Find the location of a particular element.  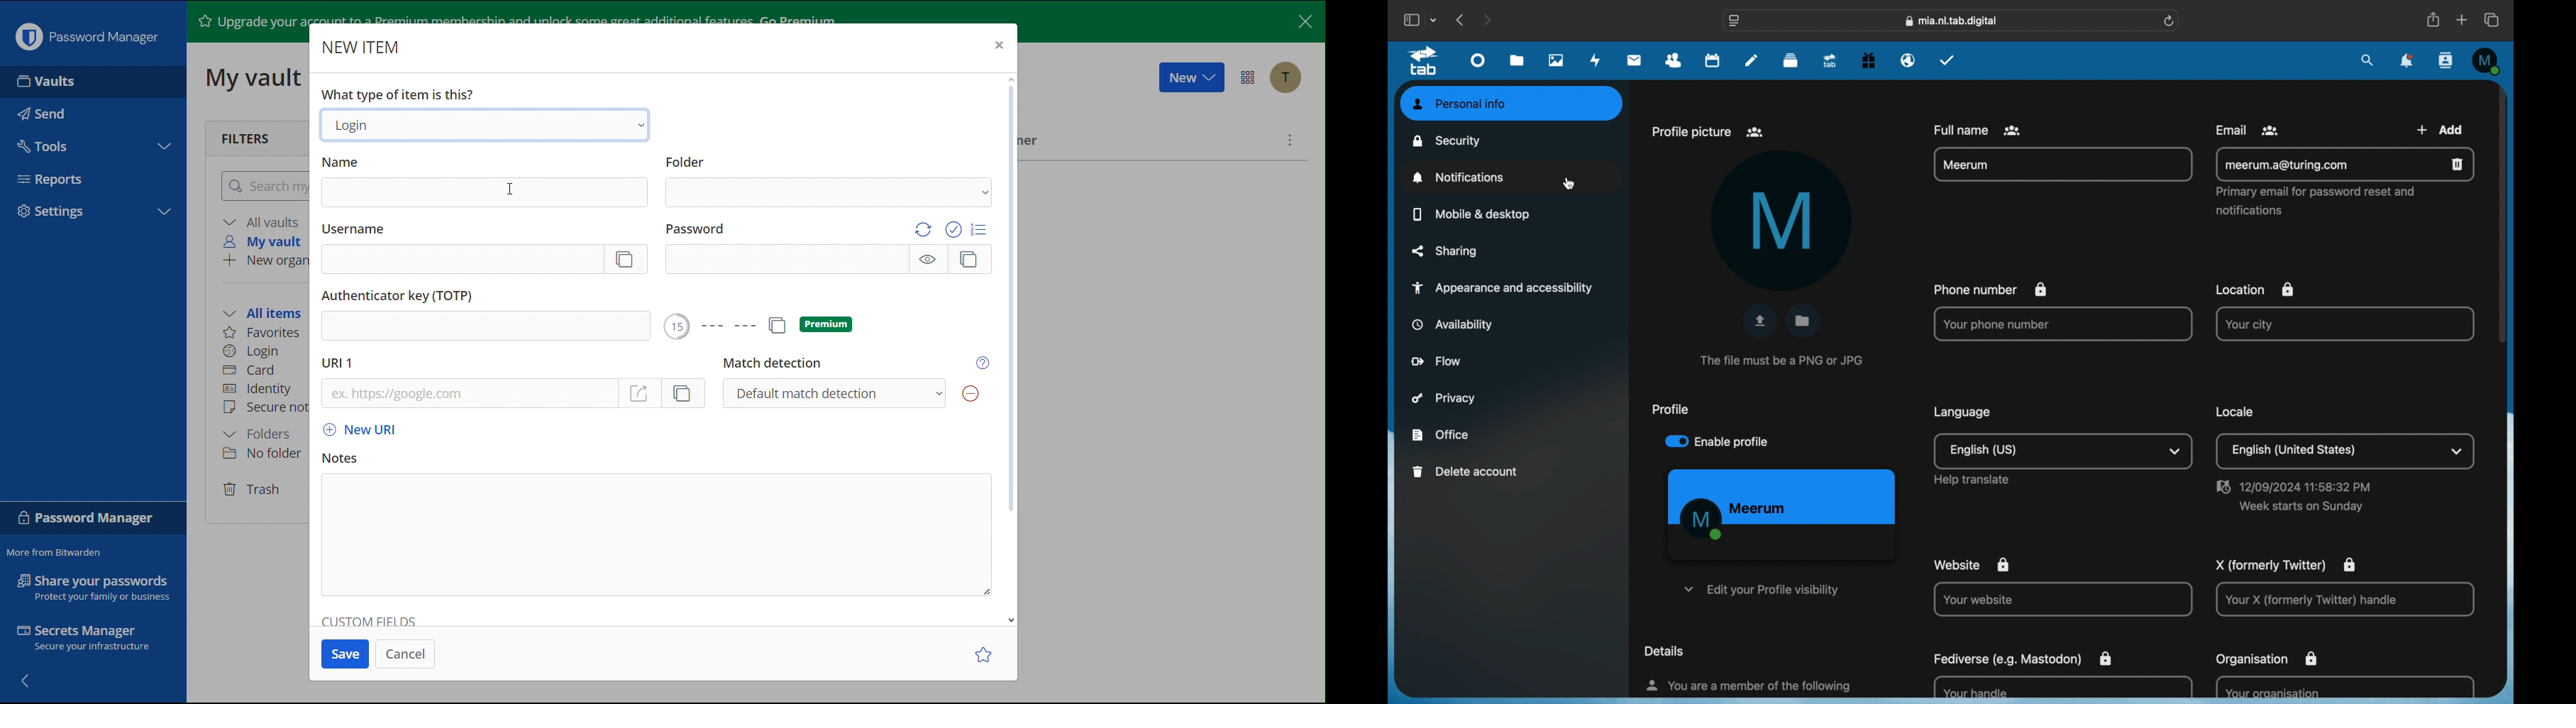

dropdown is located at coordinates (2177, 450).